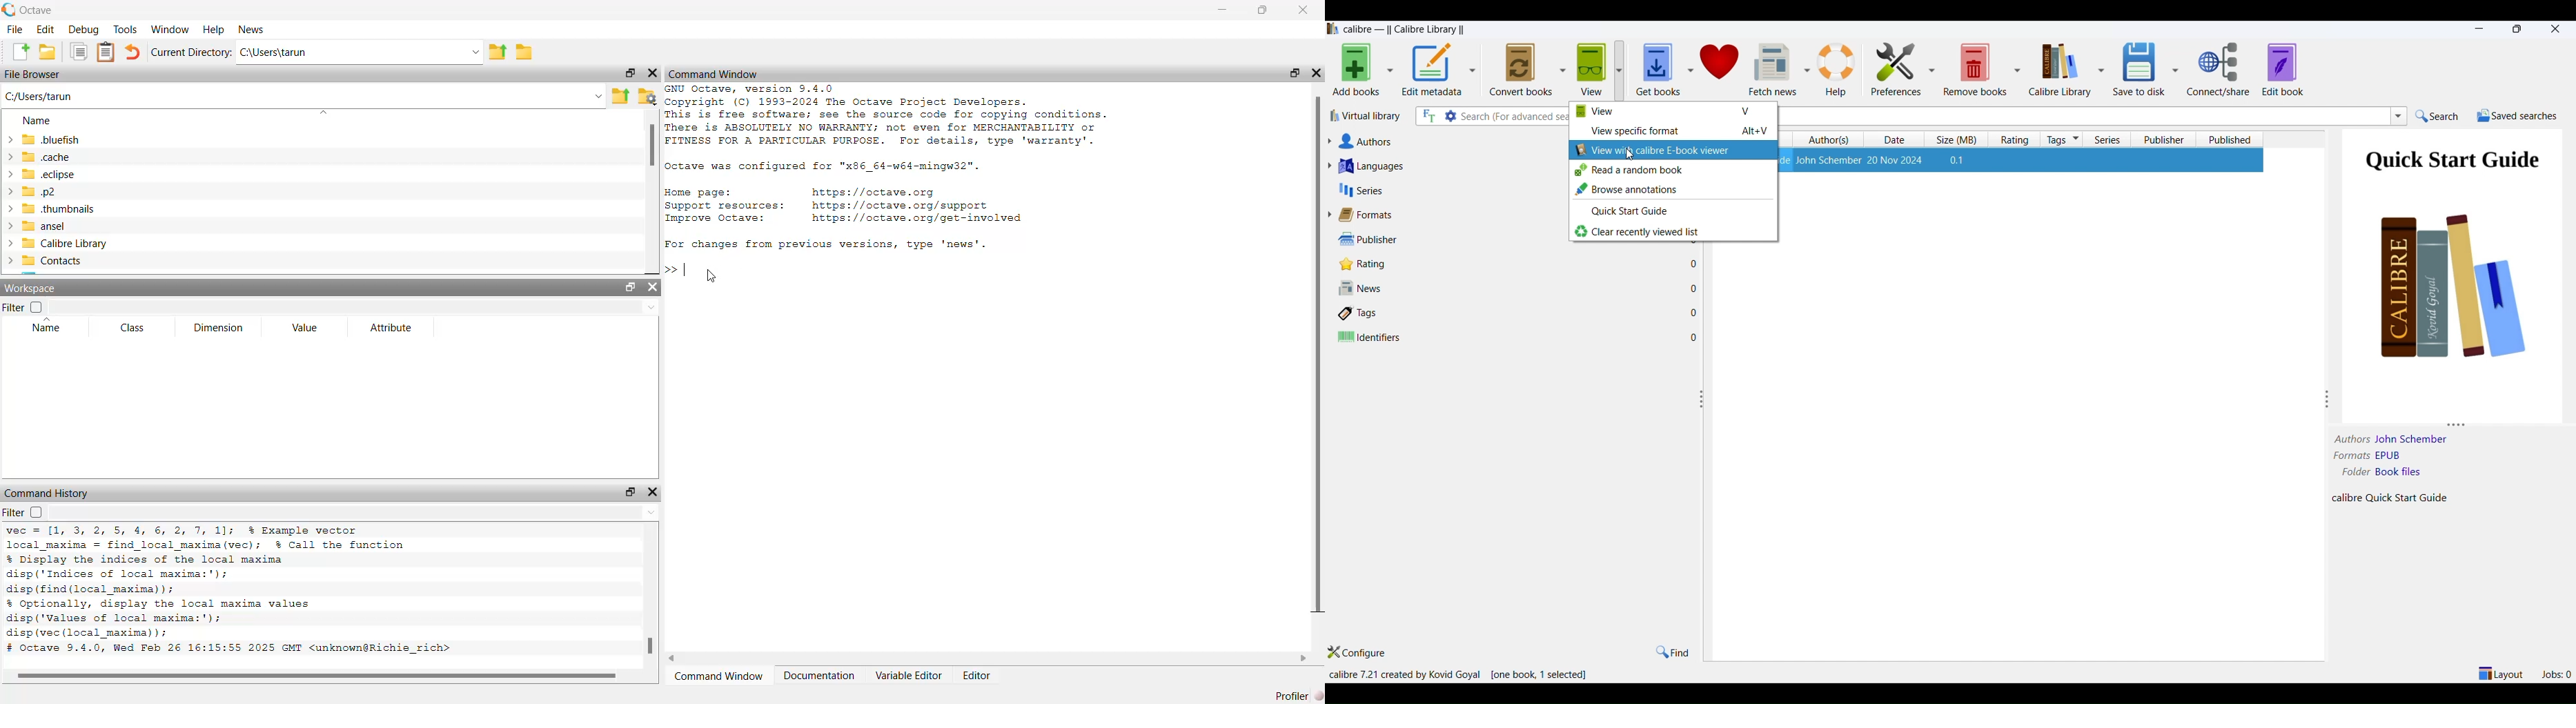 Image resolution: width=2576 pixels, height=728 pixels. I want to click on authors, so click(2348, 439).